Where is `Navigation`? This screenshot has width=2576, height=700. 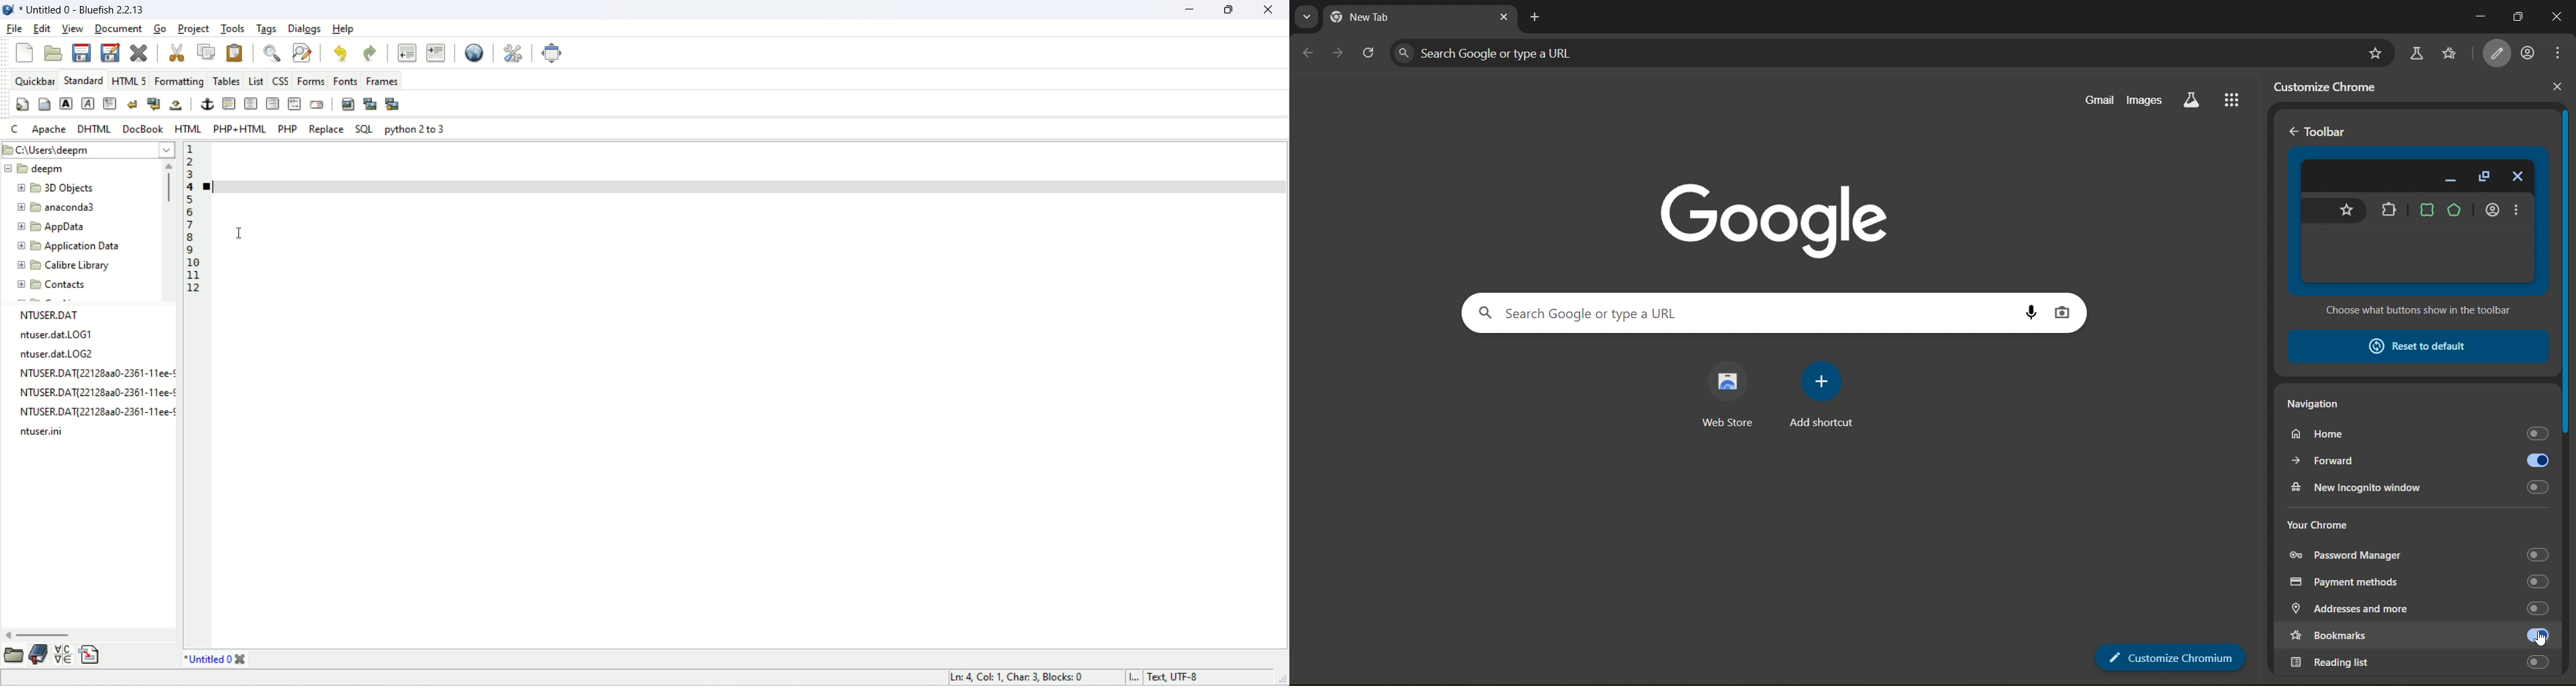
Navigation is located at coordinates (2319, 406).